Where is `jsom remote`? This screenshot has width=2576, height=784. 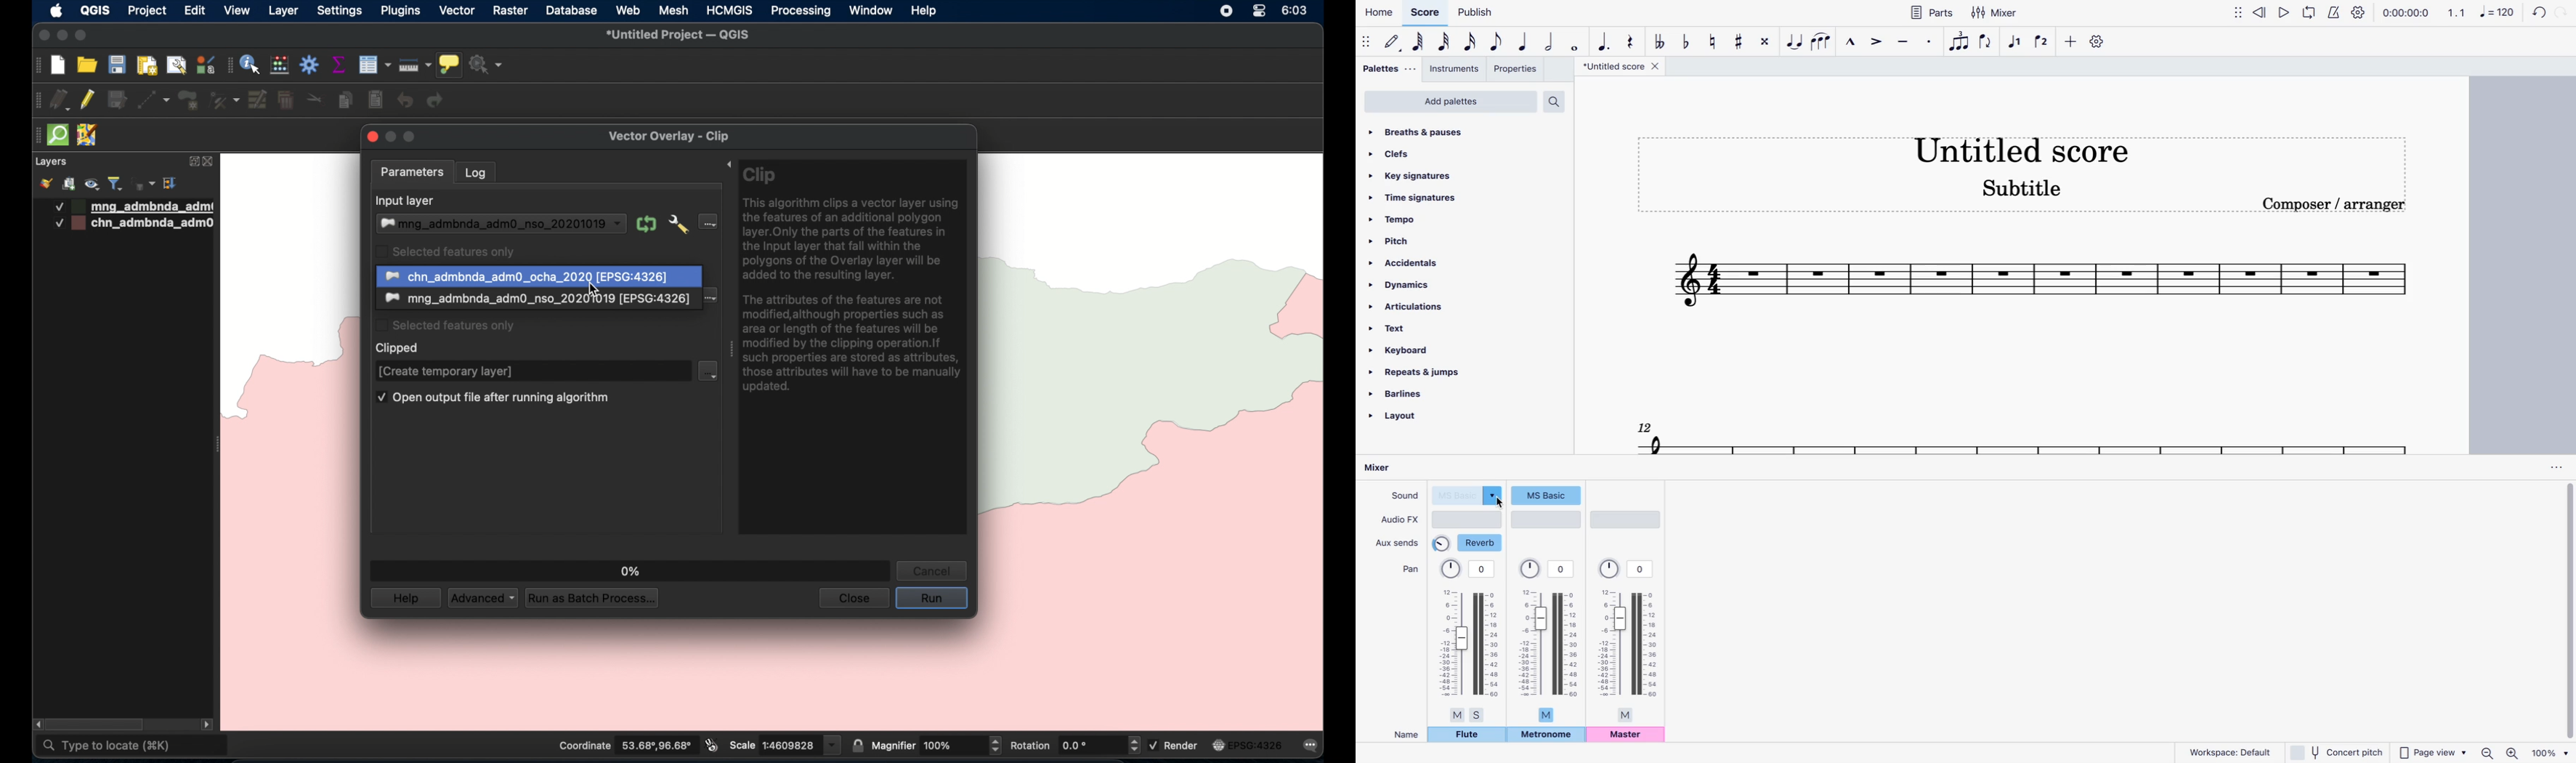 jsom remote is located at coordinates (89, 136).